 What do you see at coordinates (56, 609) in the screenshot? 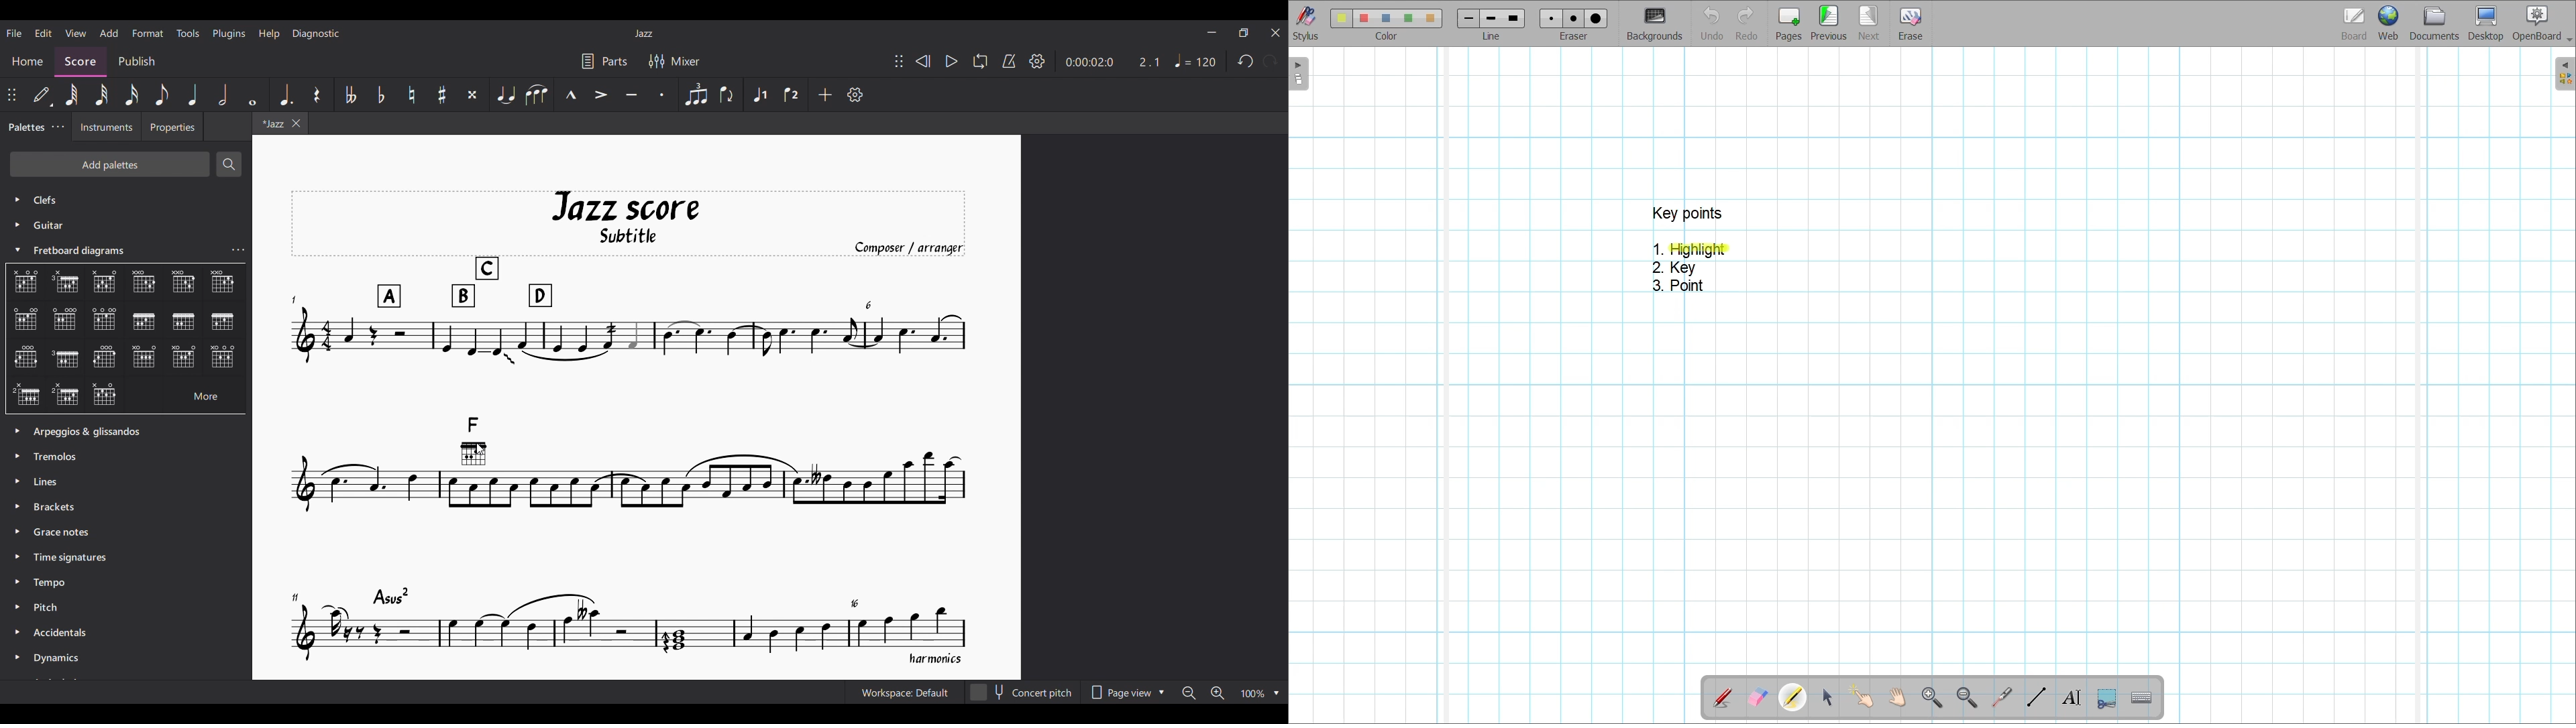
I see `Pitch` at bounding box center [56, 609].